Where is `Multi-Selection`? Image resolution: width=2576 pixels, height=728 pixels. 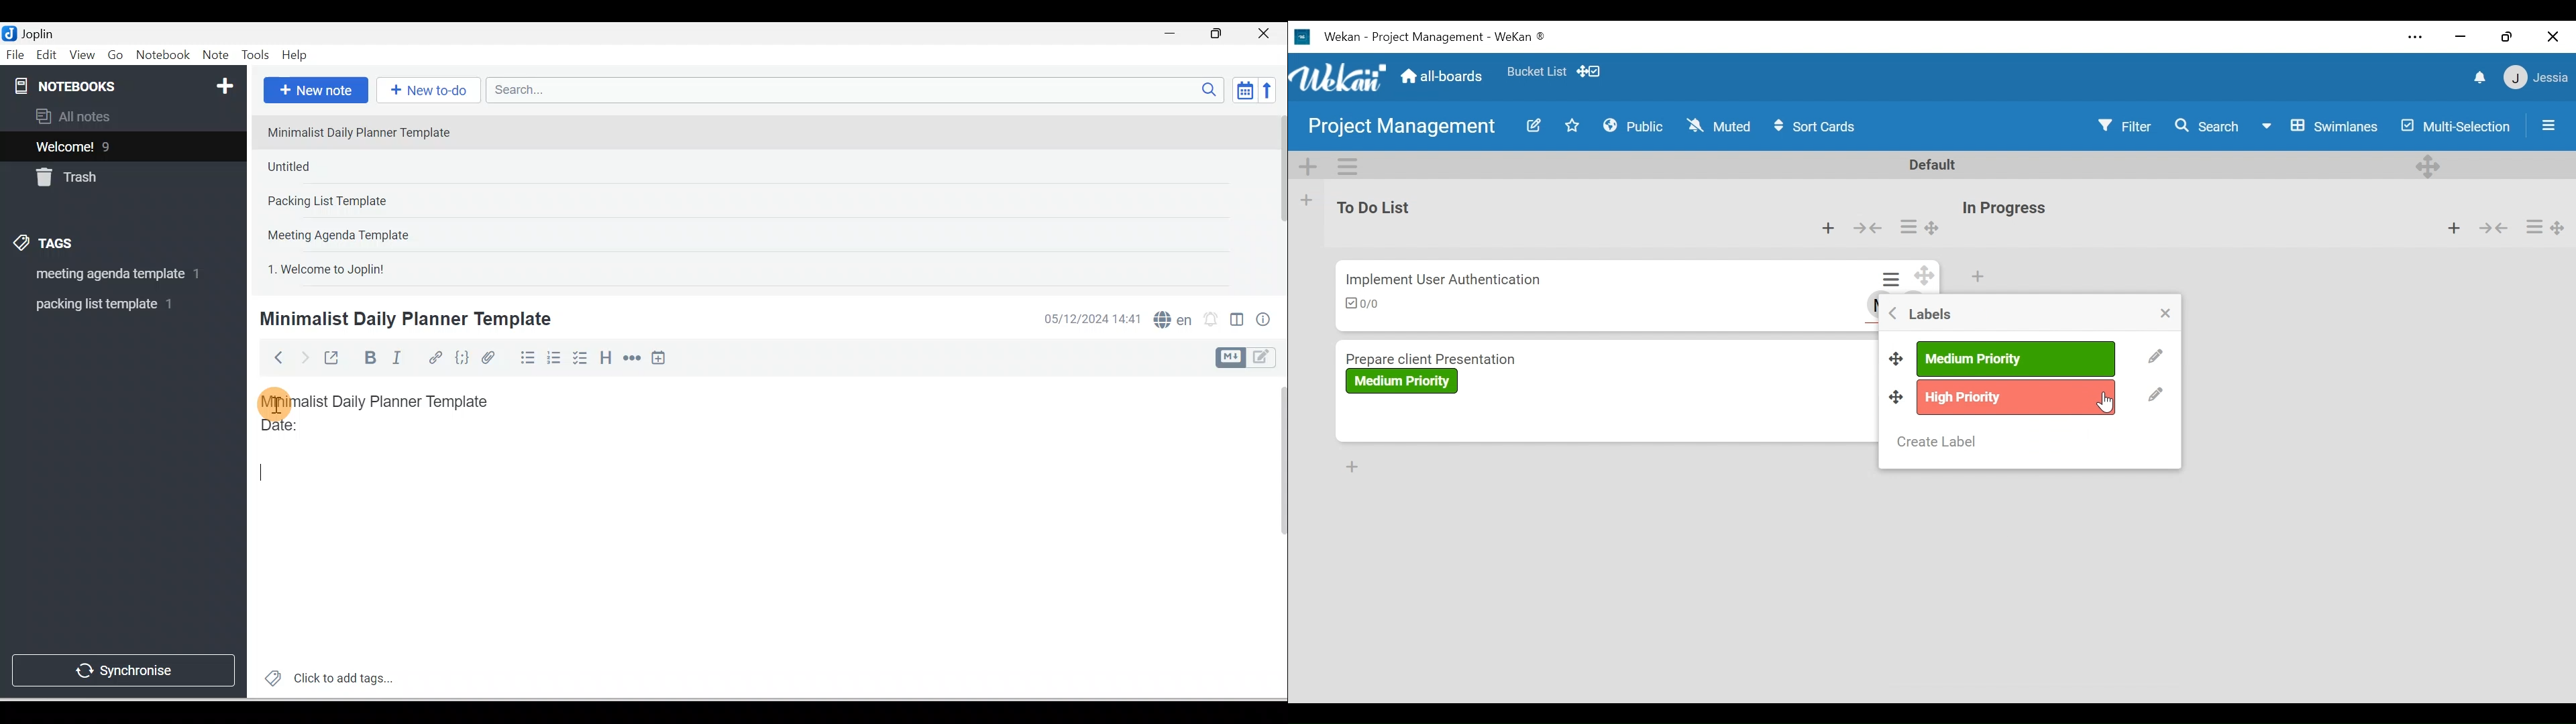 Multi-Selection is located at coordinates (2457, 126).